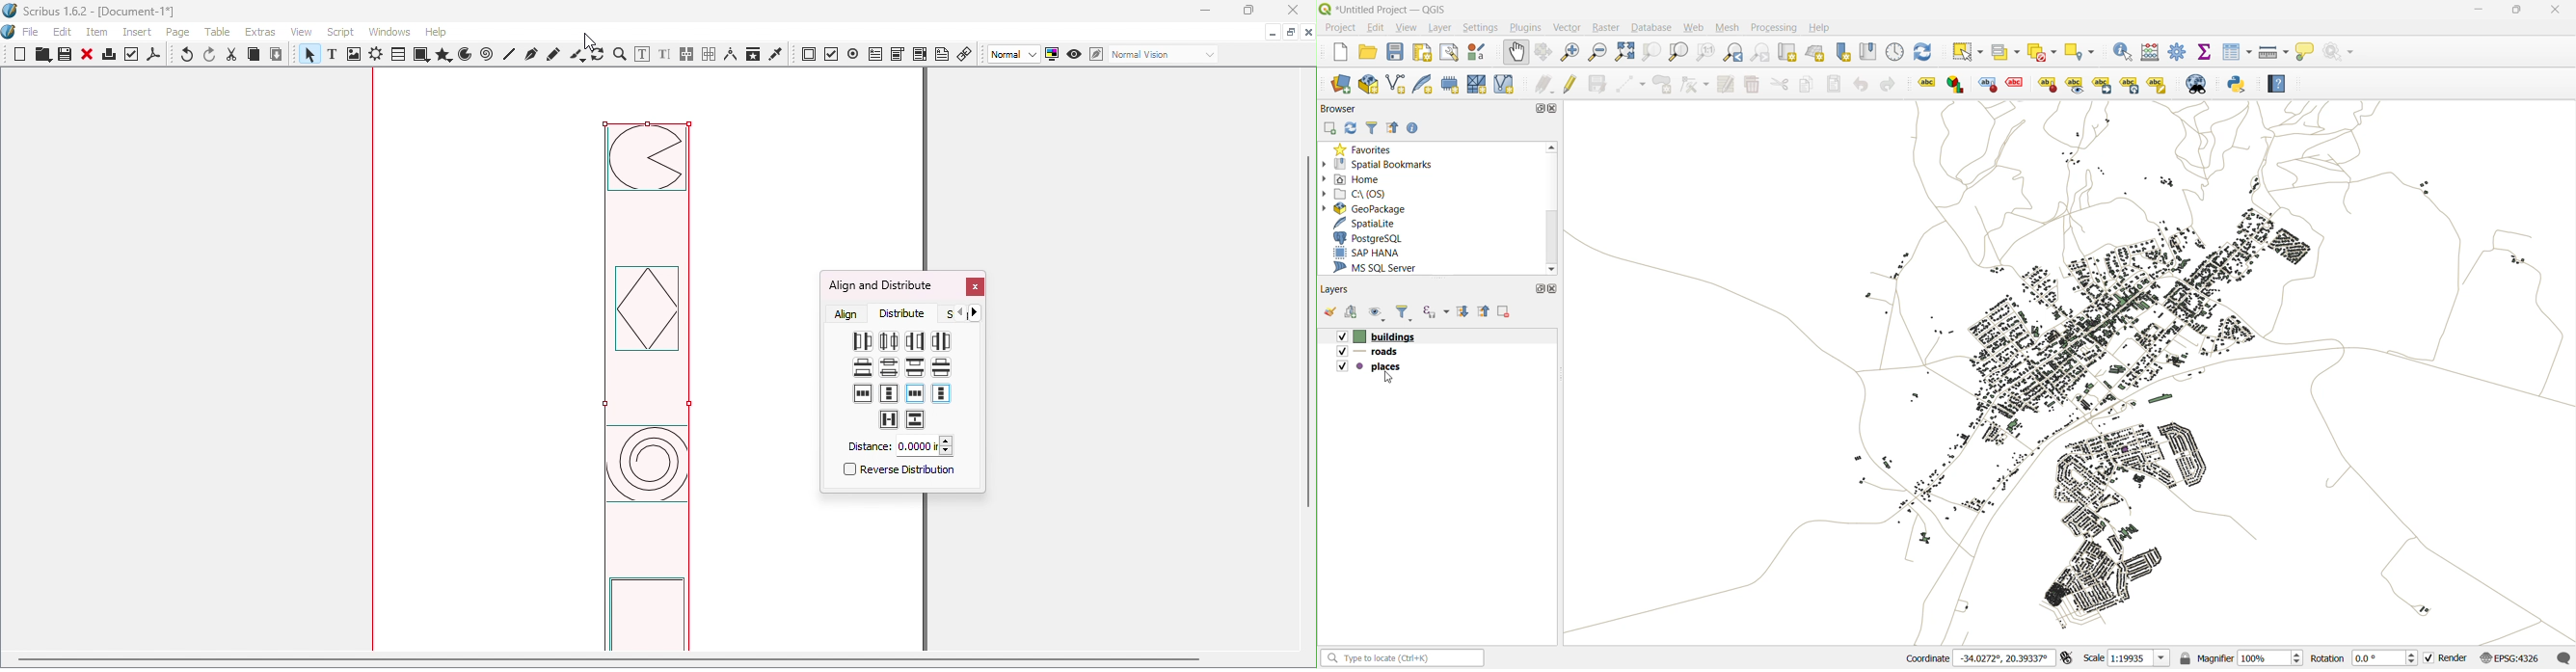 Image resolution: width=2576 pixels, height=672 pixels. What do you see at coordinates (1556, 292) in the screenshot?
I see `close` at bounding box center [1556, 292].